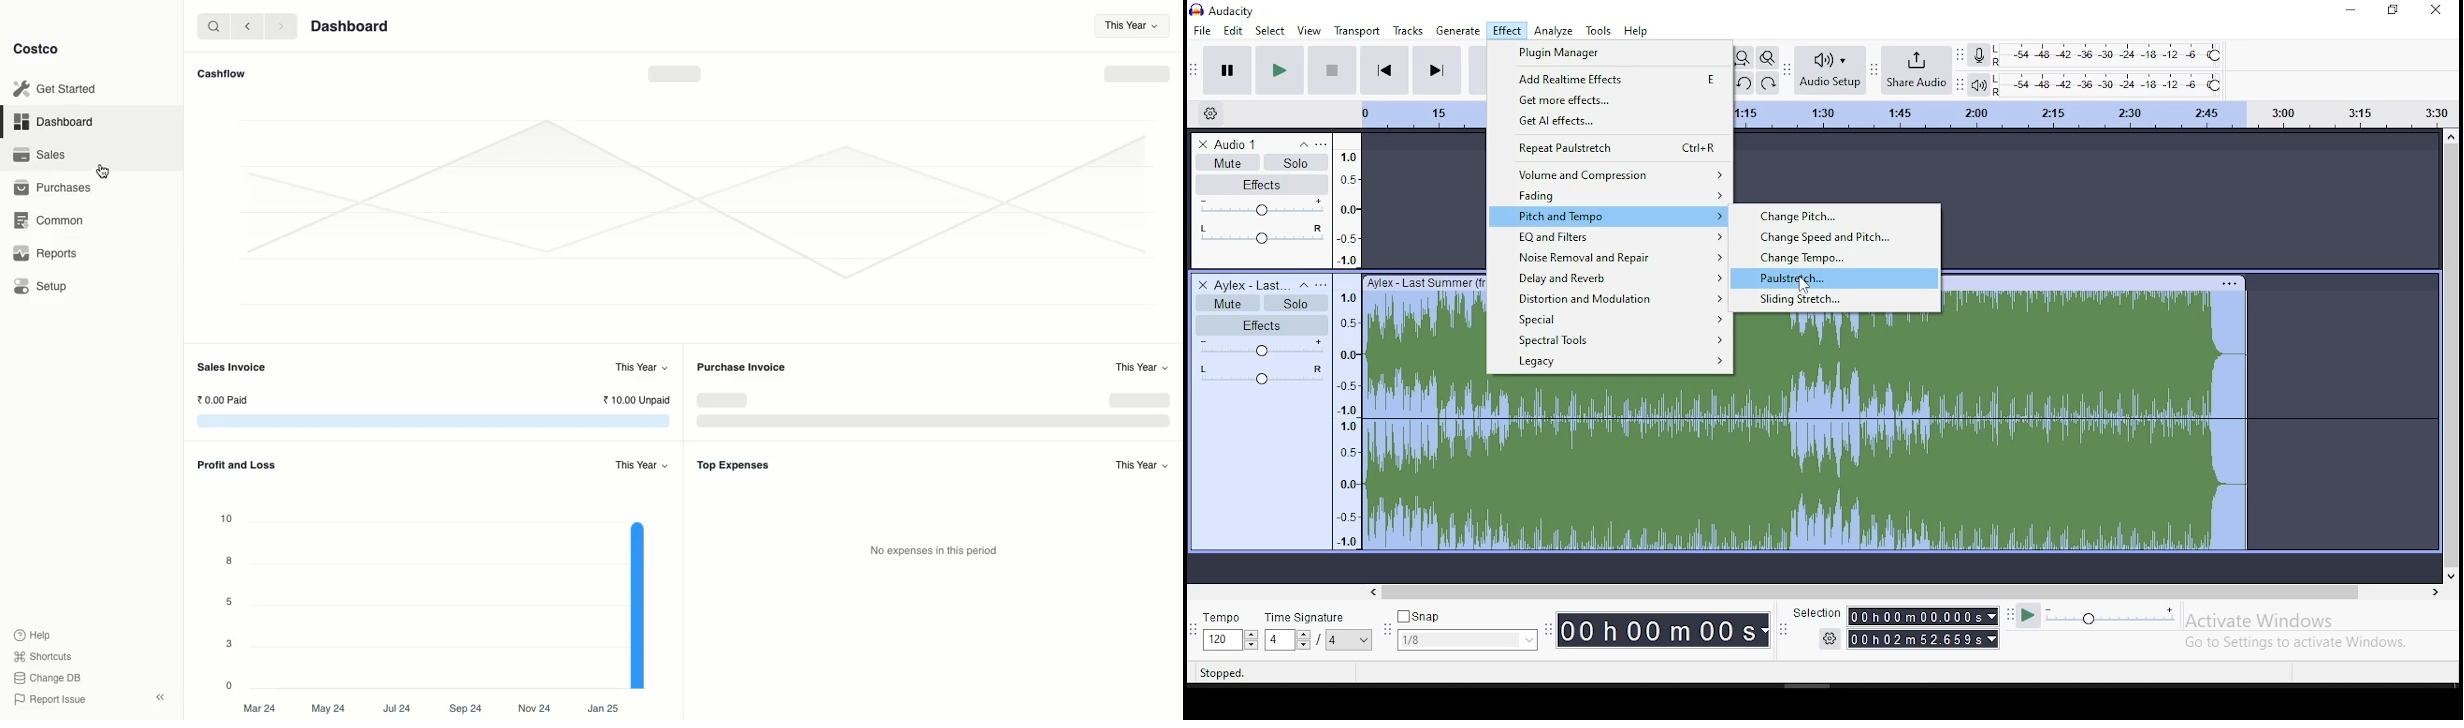 The width and height of the screenshot is (2464, 728). Describe the element at coordinates (227, 519) in the screenshot. I see `10` at that location.